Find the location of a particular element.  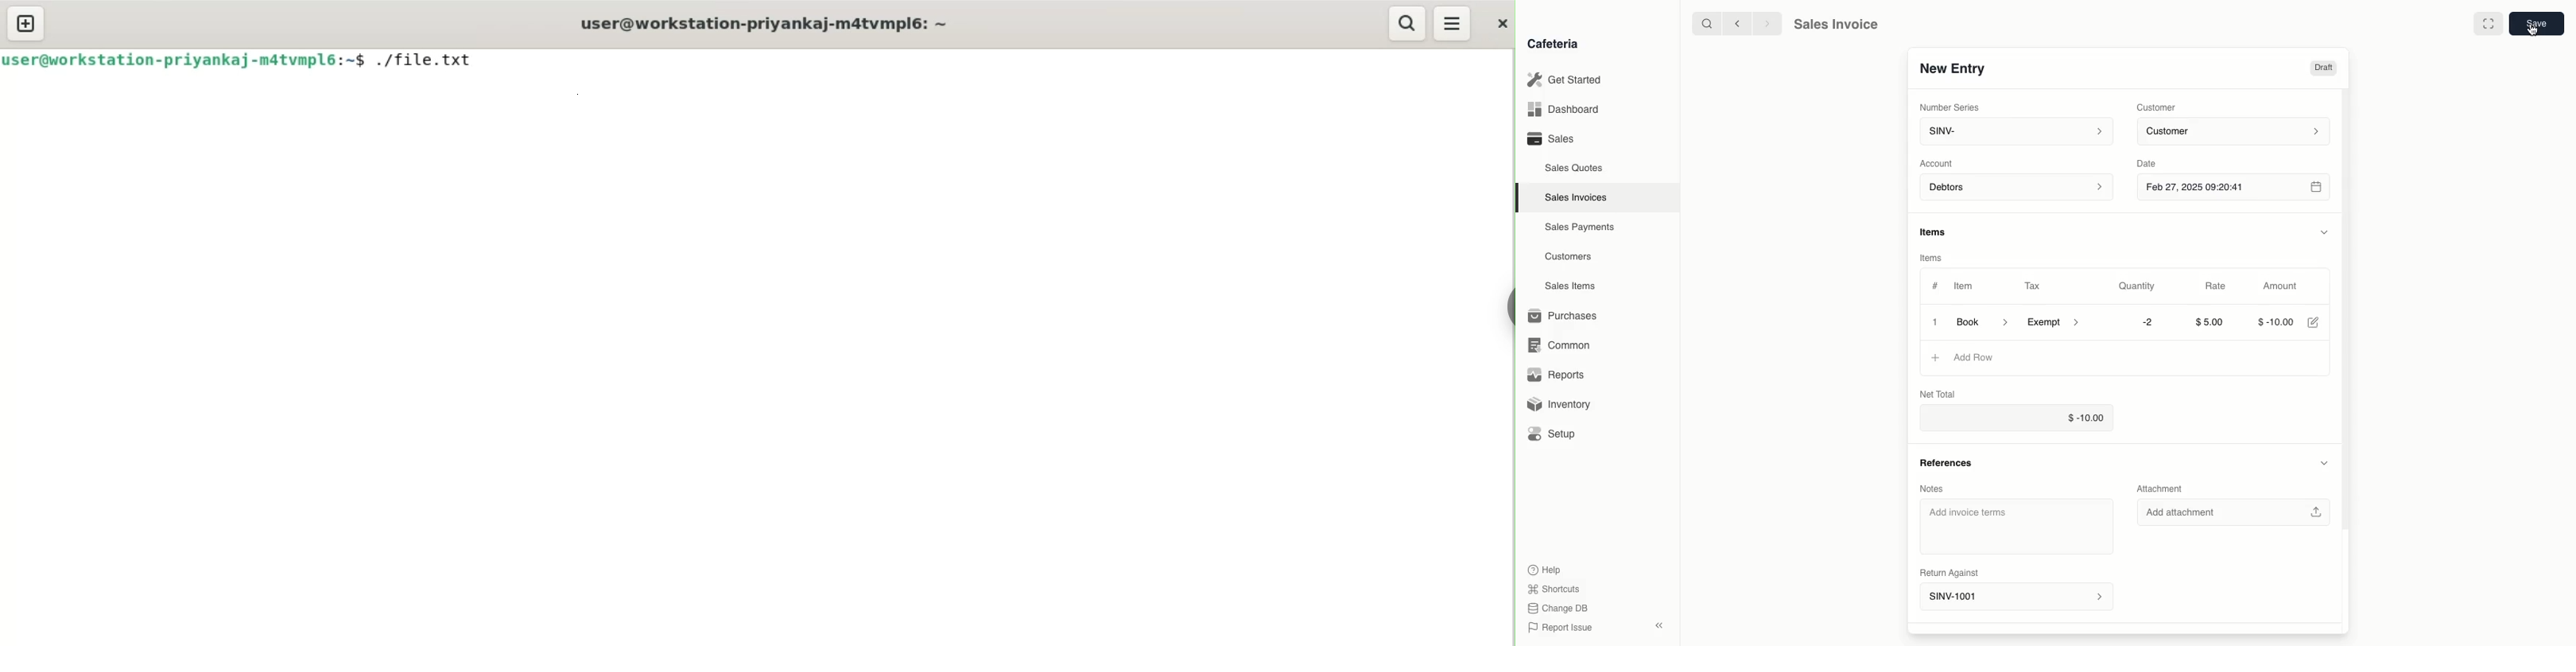

# is located at coordinates (1935, 285).